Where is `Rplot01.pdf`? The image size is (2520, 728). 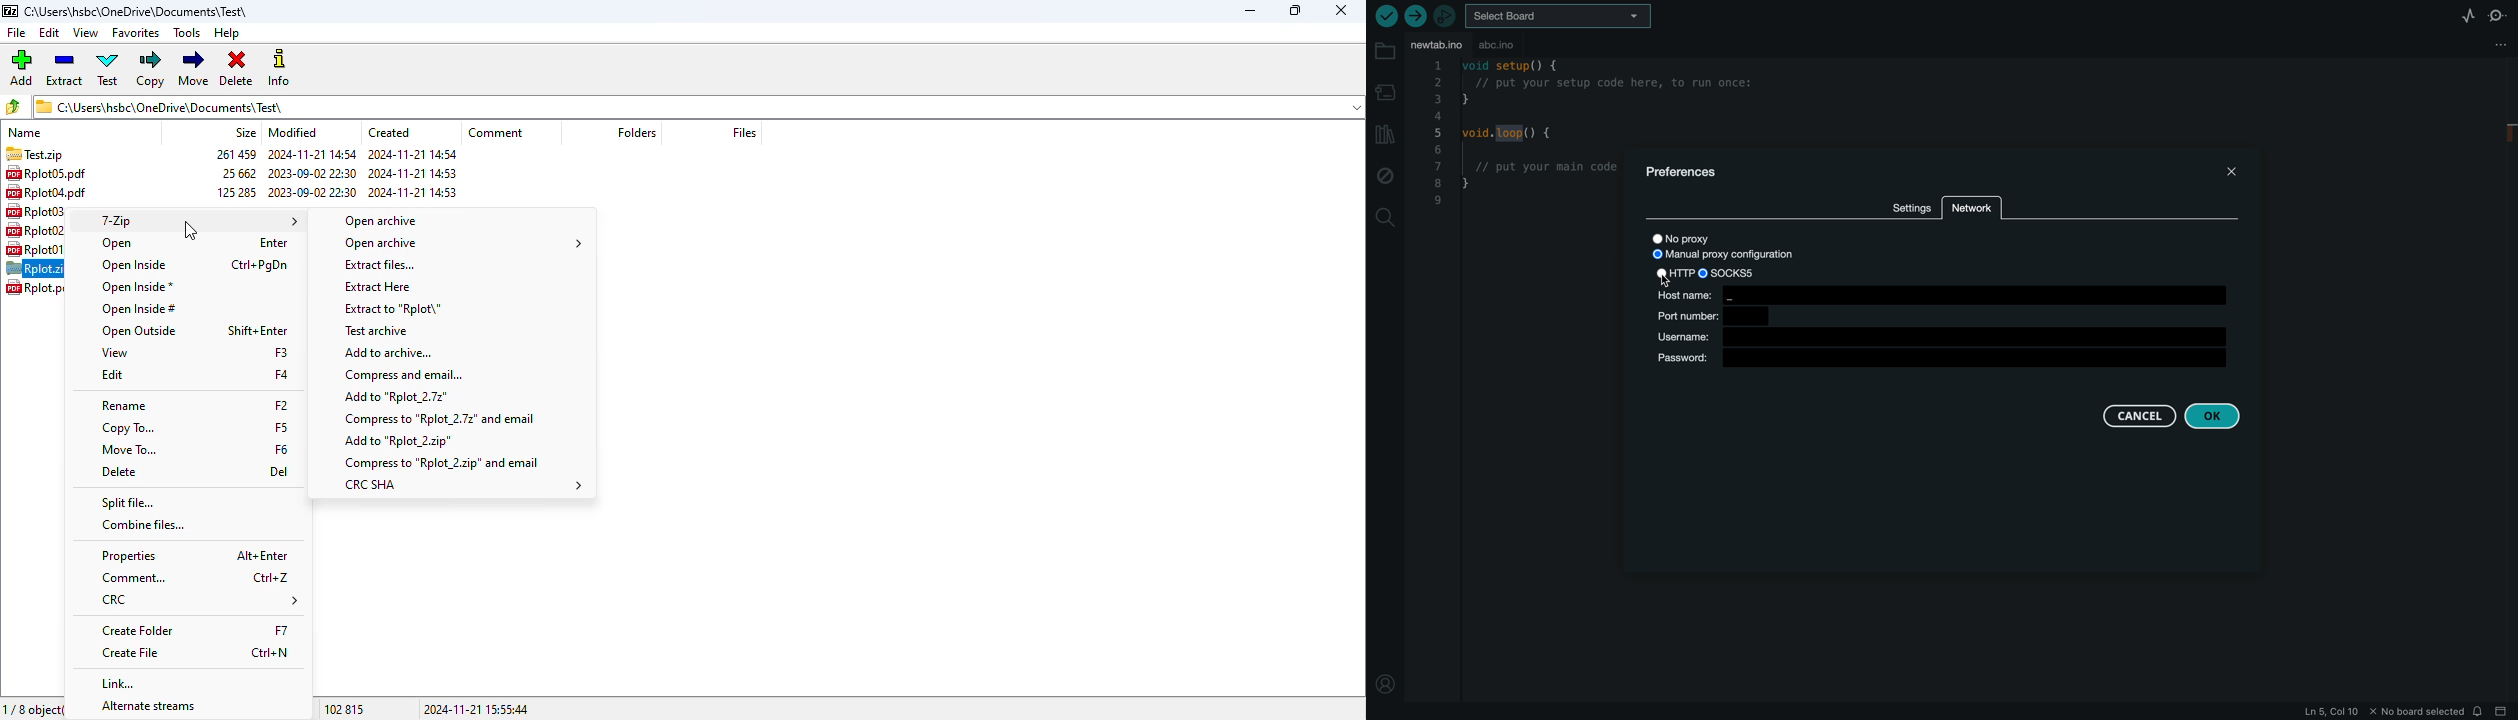 Rplot01.pdf is located at coordinates (45, 249).